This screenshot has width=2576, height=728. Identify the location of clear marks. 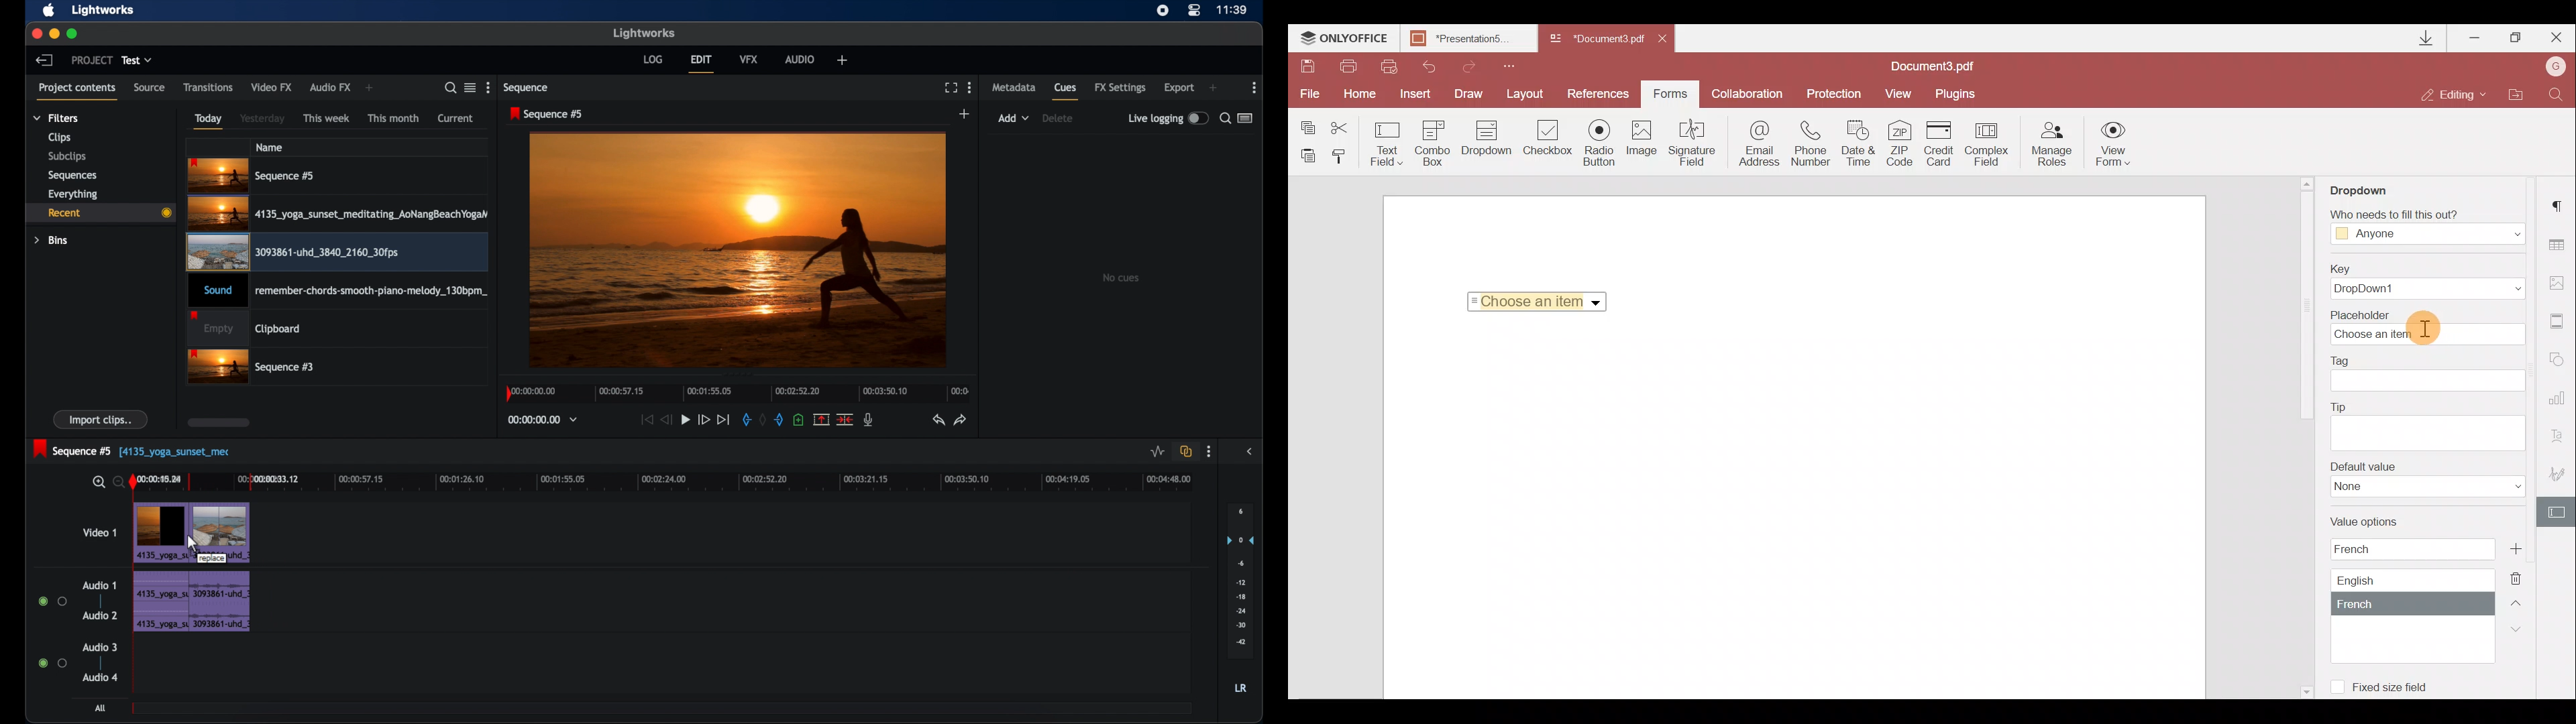
(761, 419).